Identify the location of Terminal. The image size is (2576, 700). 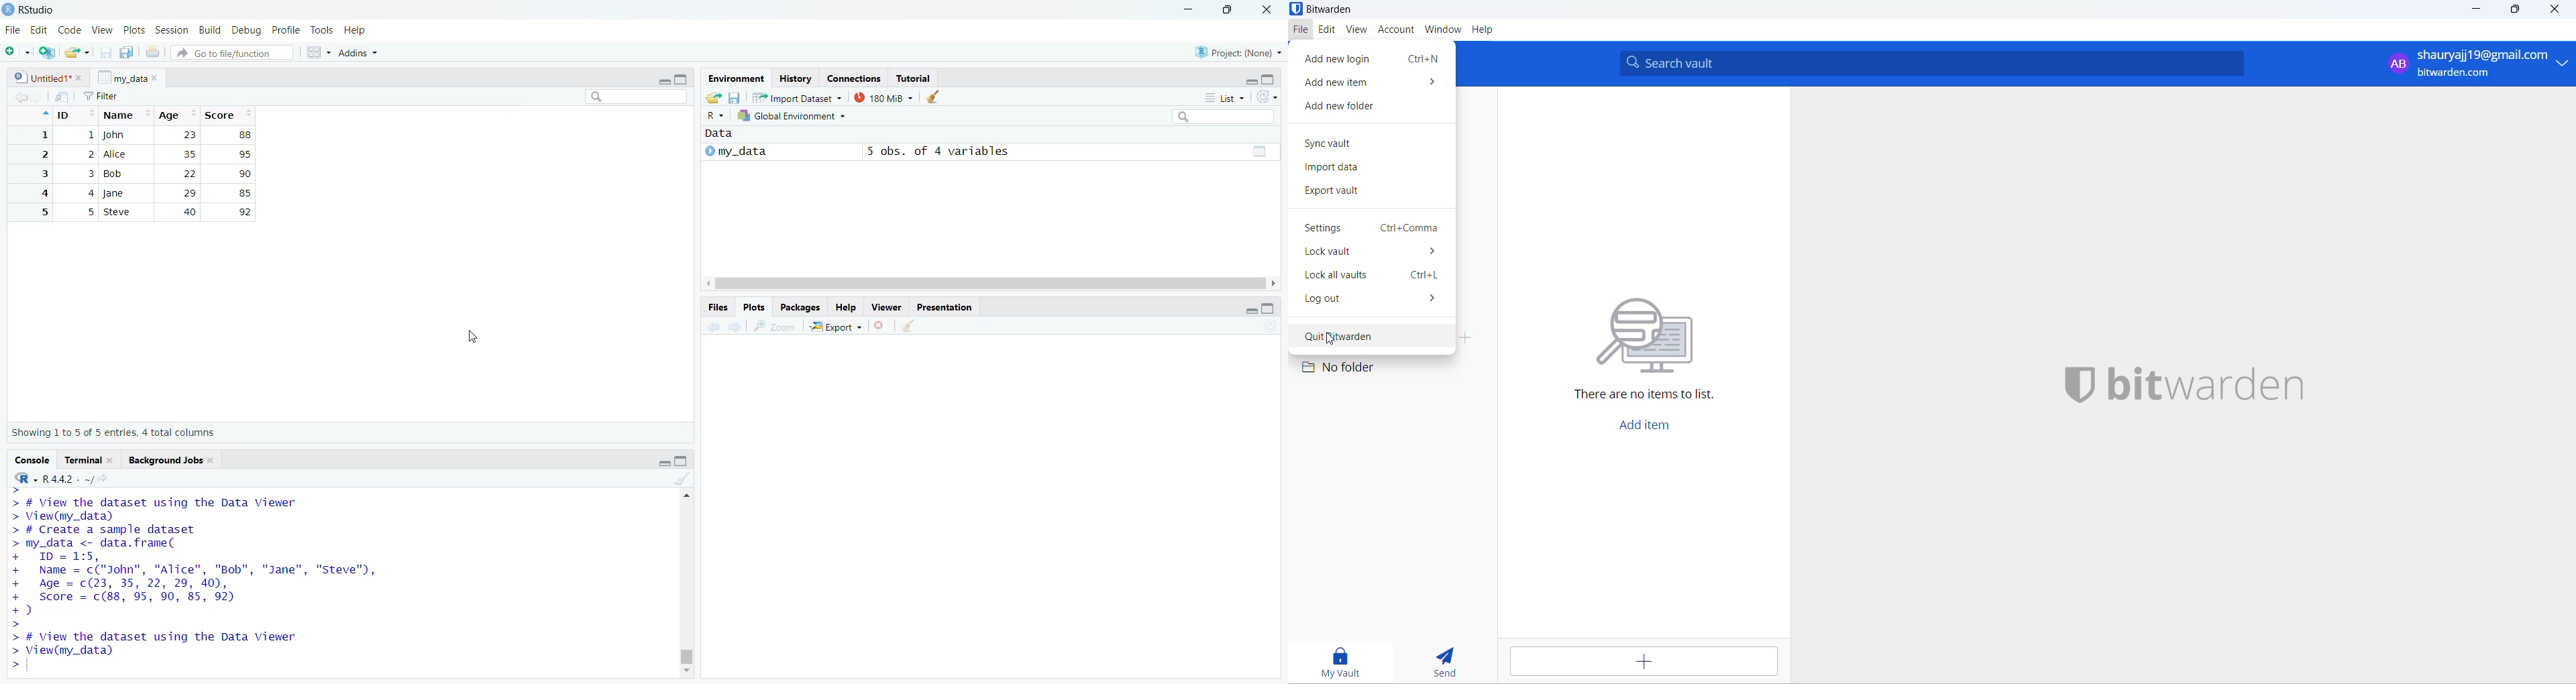
(89, 459).